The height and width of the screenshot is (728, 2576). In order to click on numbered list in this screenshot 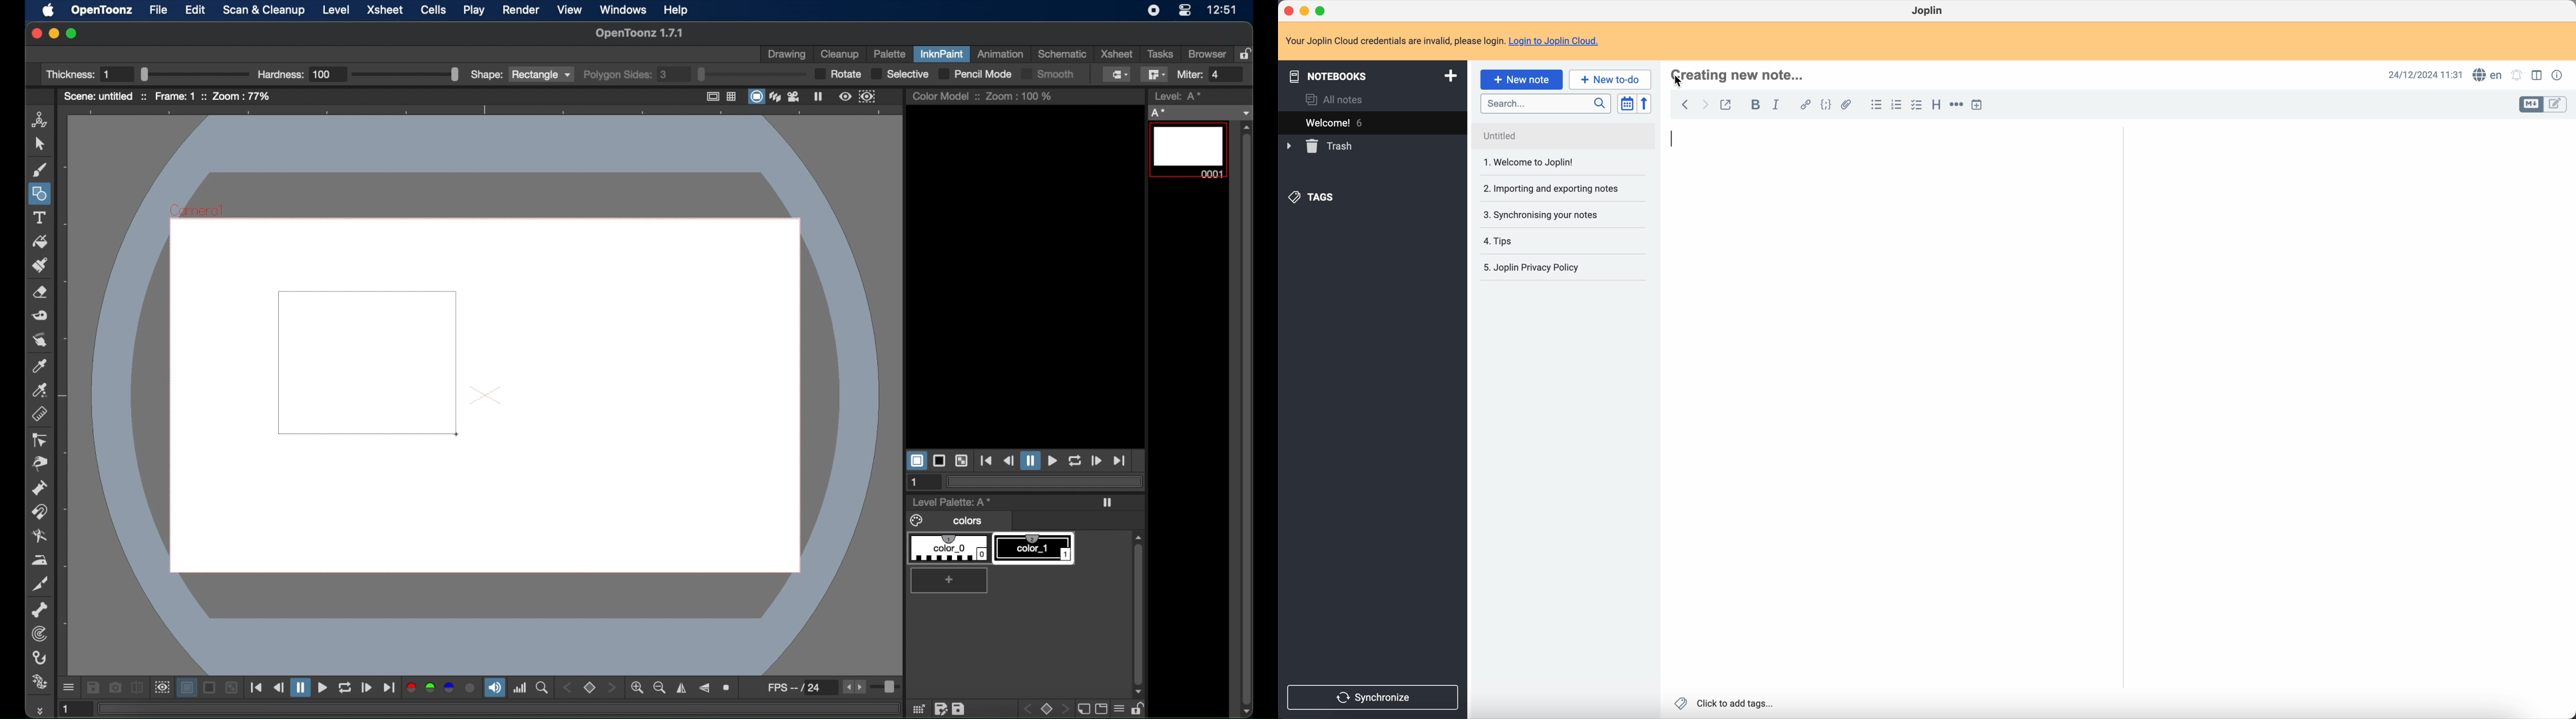, I will do `click(1898, 104)`.